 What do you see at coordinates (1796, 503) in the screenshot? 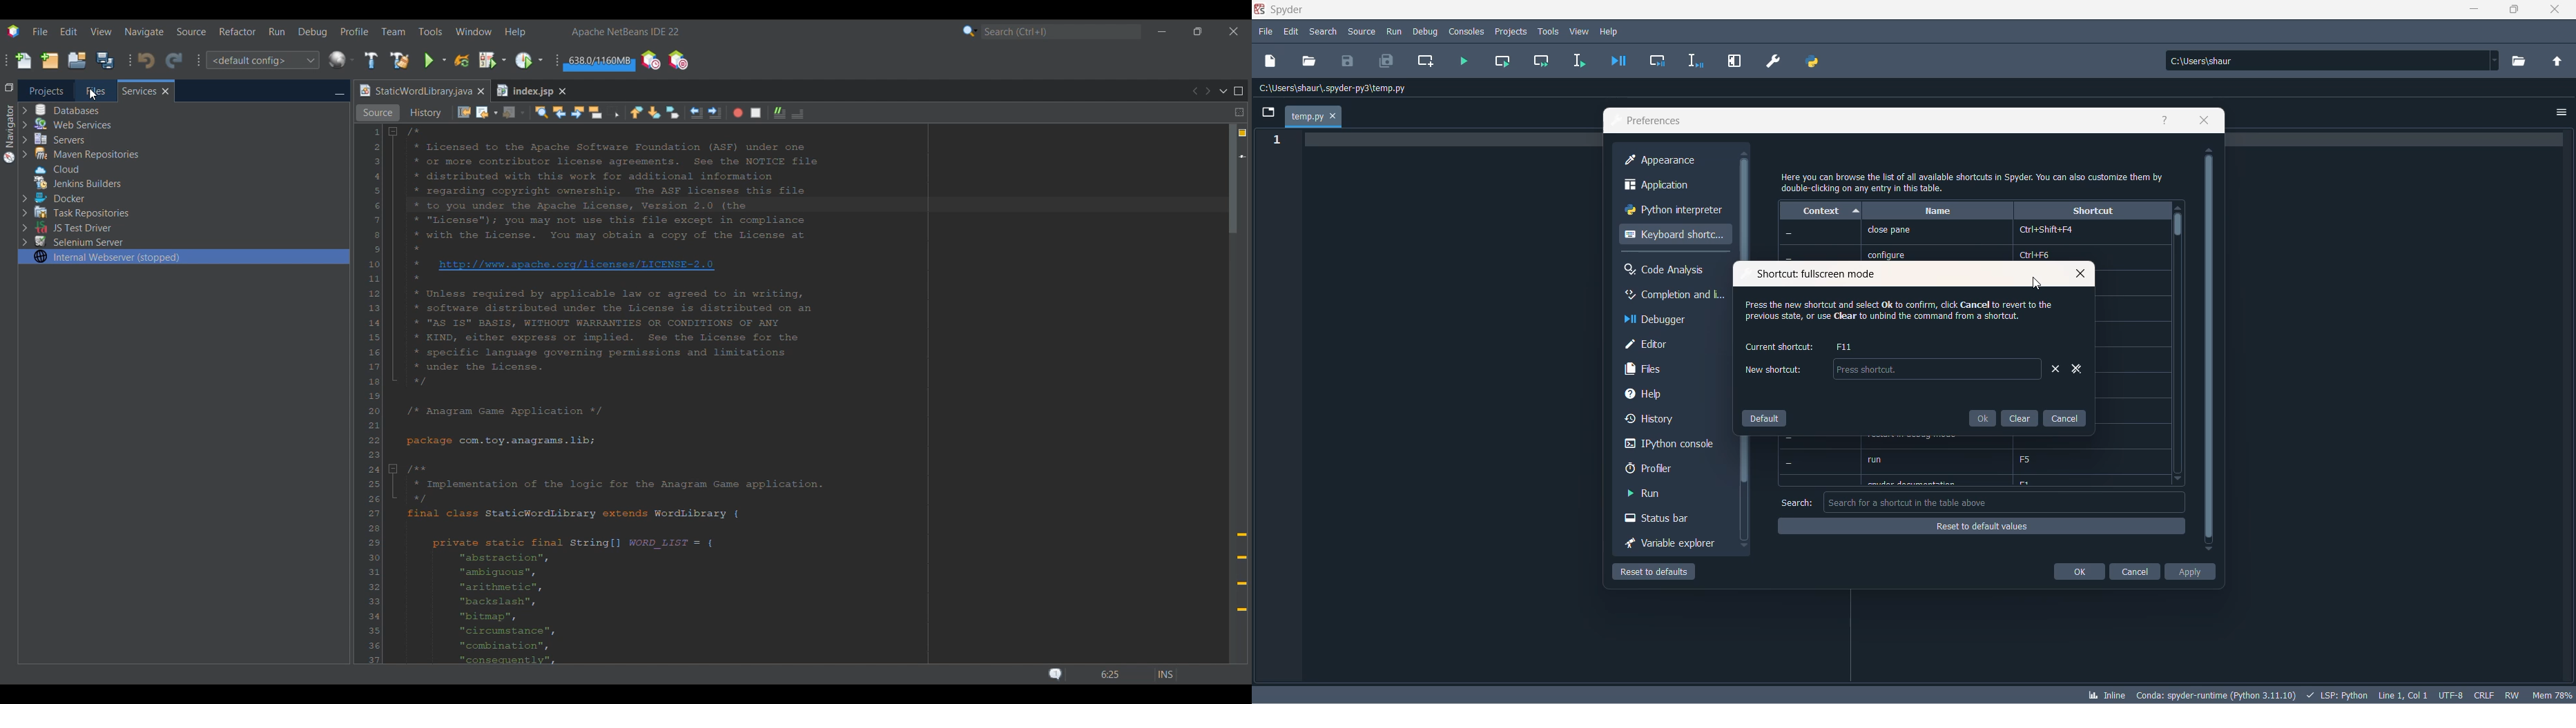
I see `search text` at bounding box center [1796, 503].